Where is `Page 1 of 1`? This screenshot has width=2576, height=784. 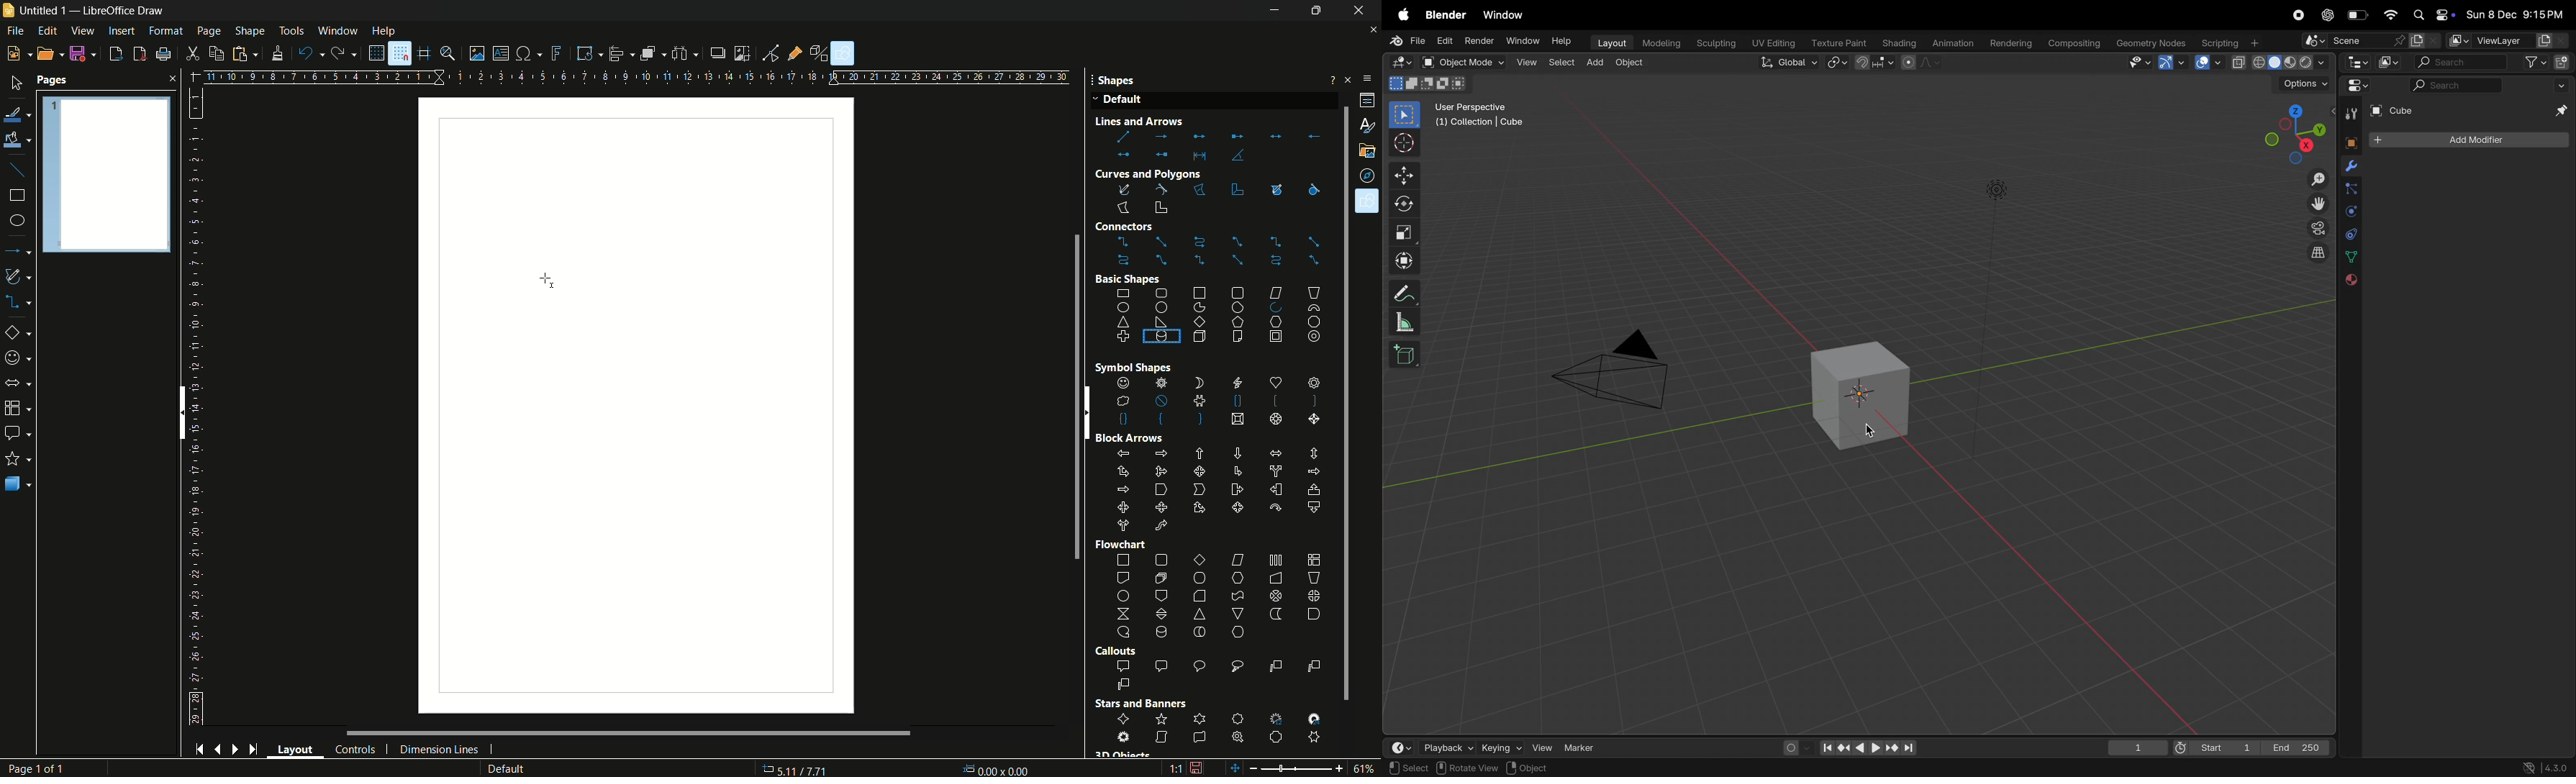
Page 1 of 1 is located at coordinates (42, 768).